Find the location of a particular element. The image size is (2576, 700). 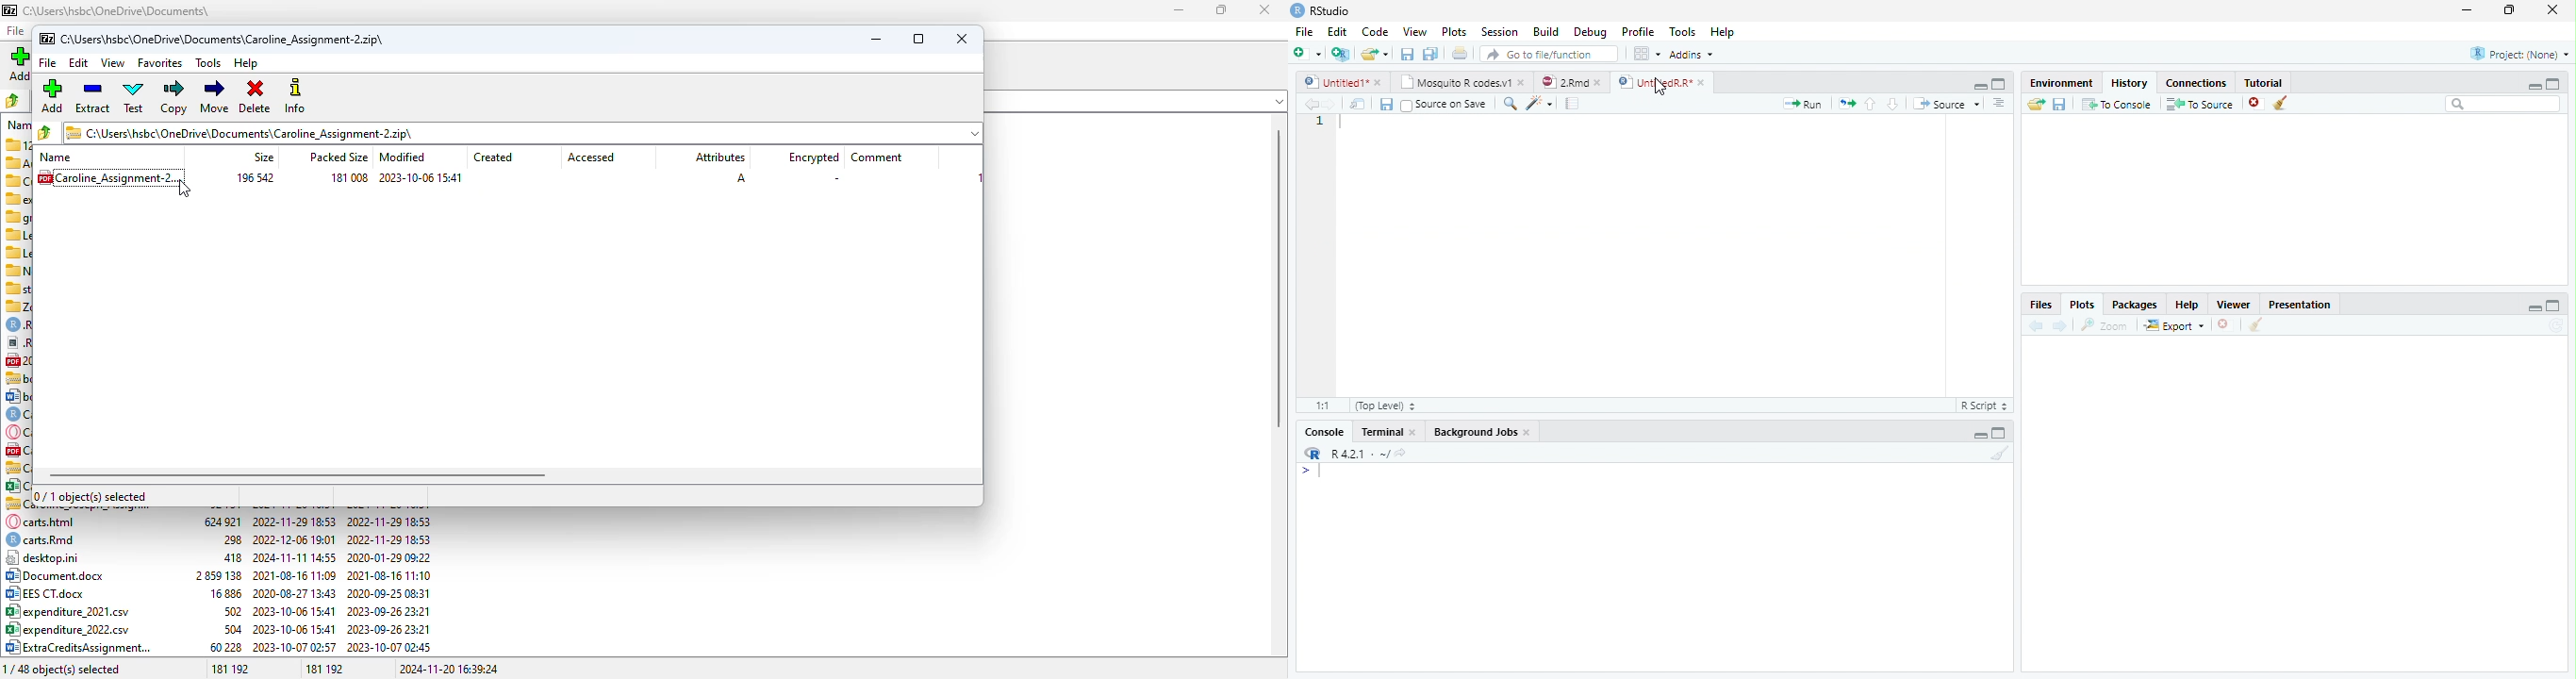

file name is located at coordinates (223, 40).